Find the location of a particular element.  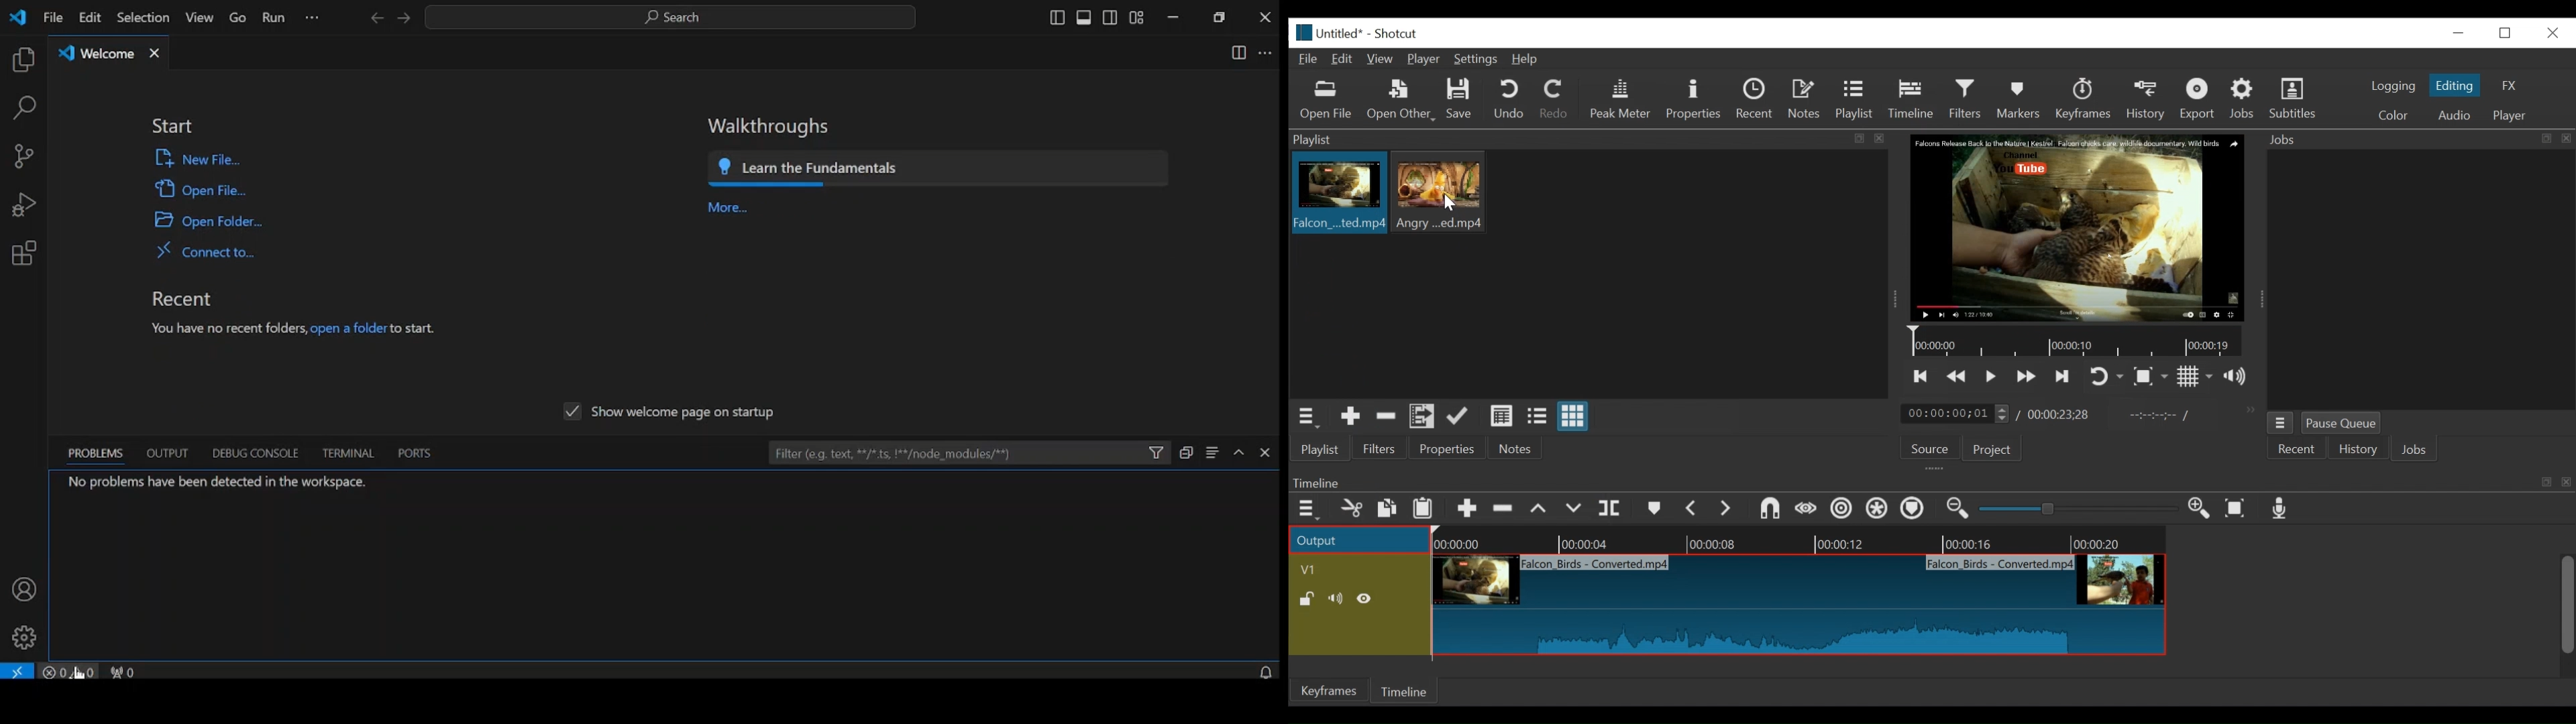

update is located at coordinates (1460, 419).